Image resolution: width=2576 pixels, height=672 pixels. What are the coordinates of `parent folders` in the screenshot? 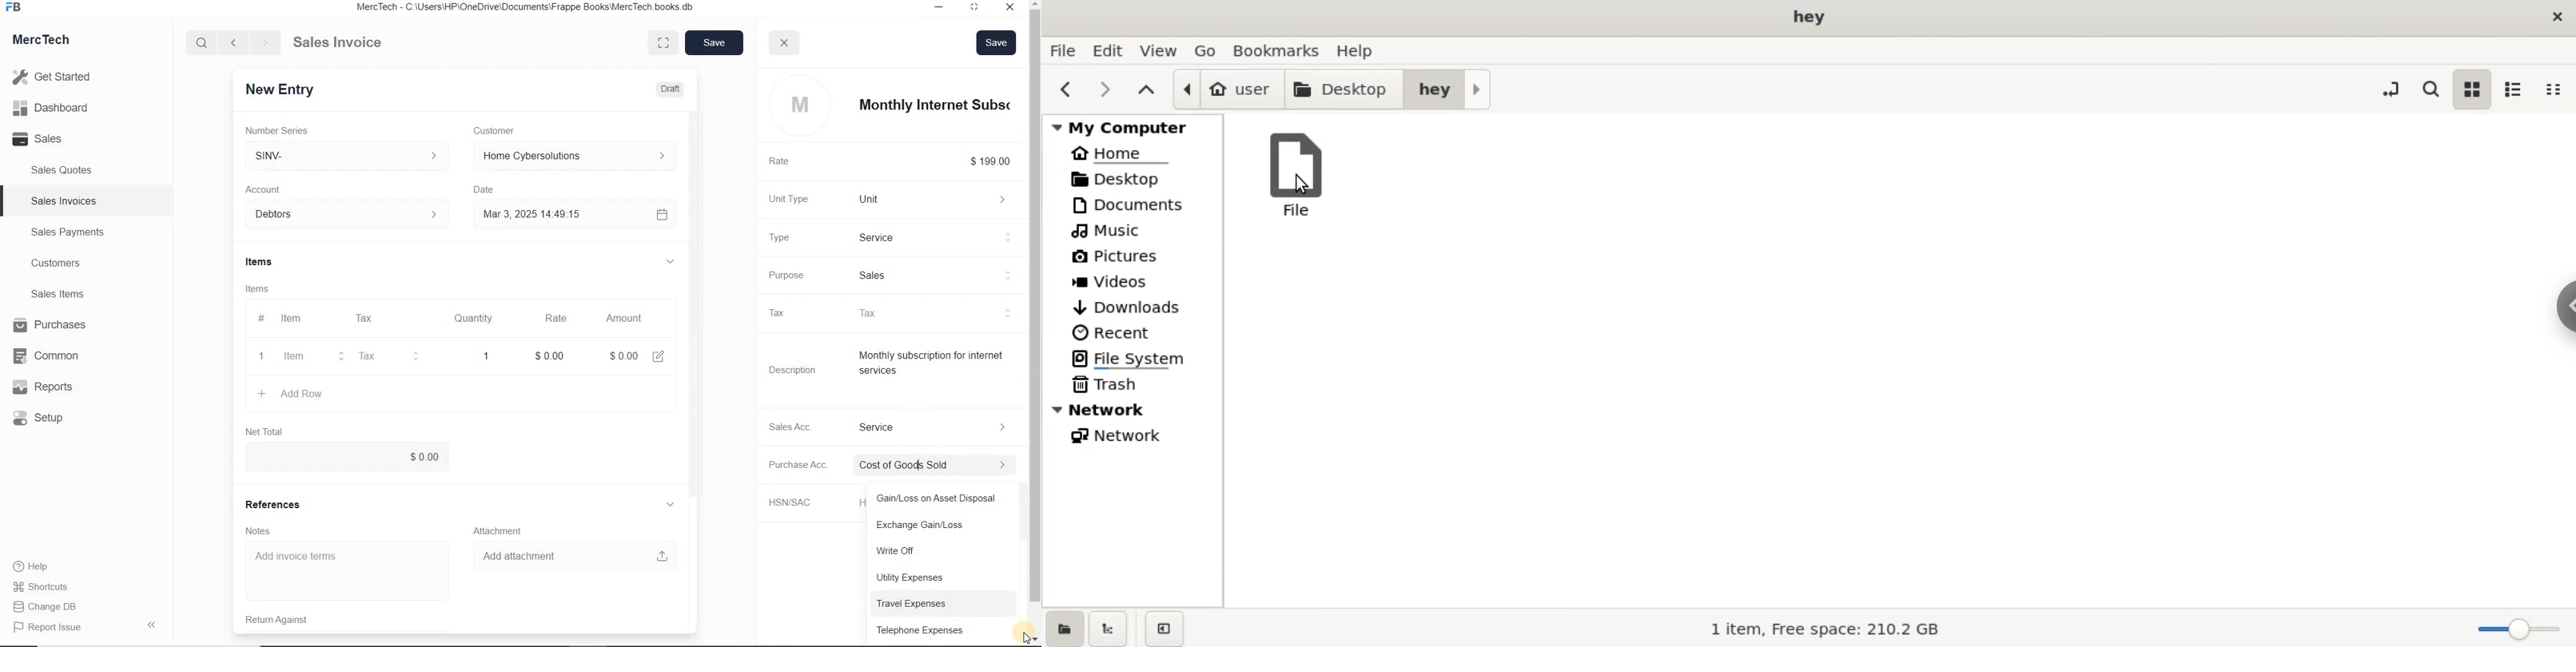 It's located at (1147, 87).